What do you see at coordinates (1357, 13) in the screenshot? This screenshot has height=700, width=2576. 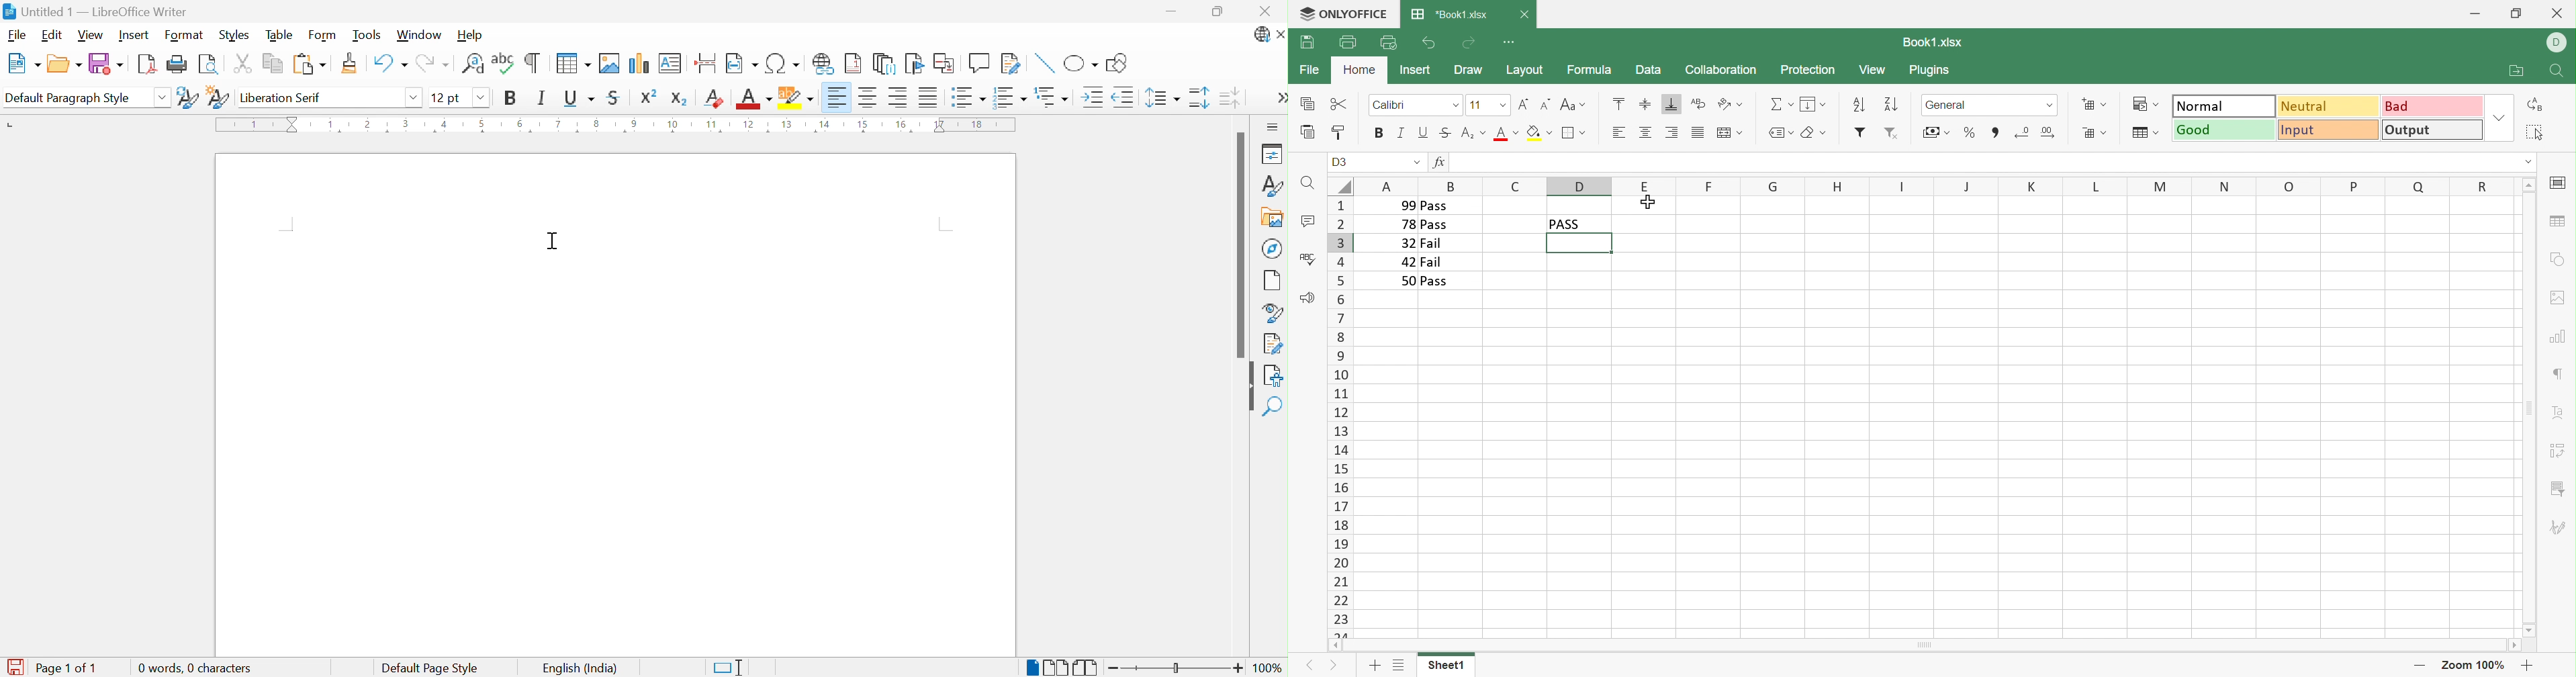 I see `ONLYOFFICE` at bounding box center [1357, 13].